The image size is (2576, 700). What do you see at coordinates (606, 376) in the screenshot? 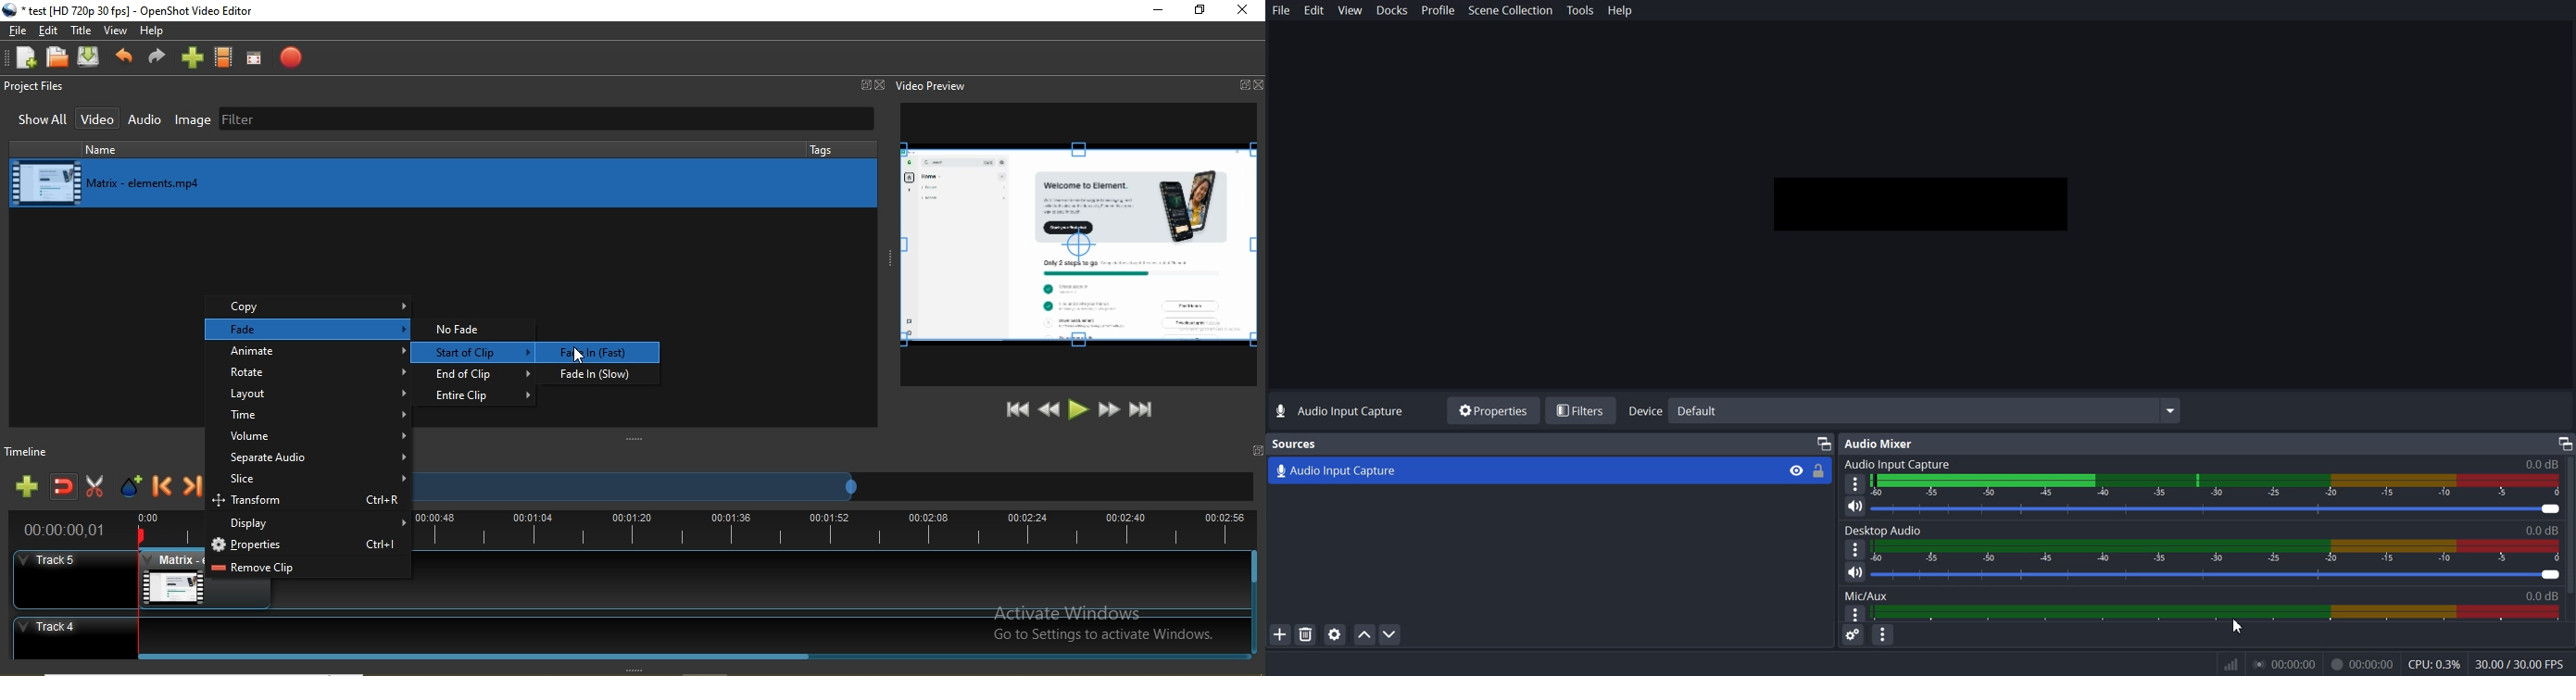
I see `fade in (slow)` at bounding box center [606, 376].